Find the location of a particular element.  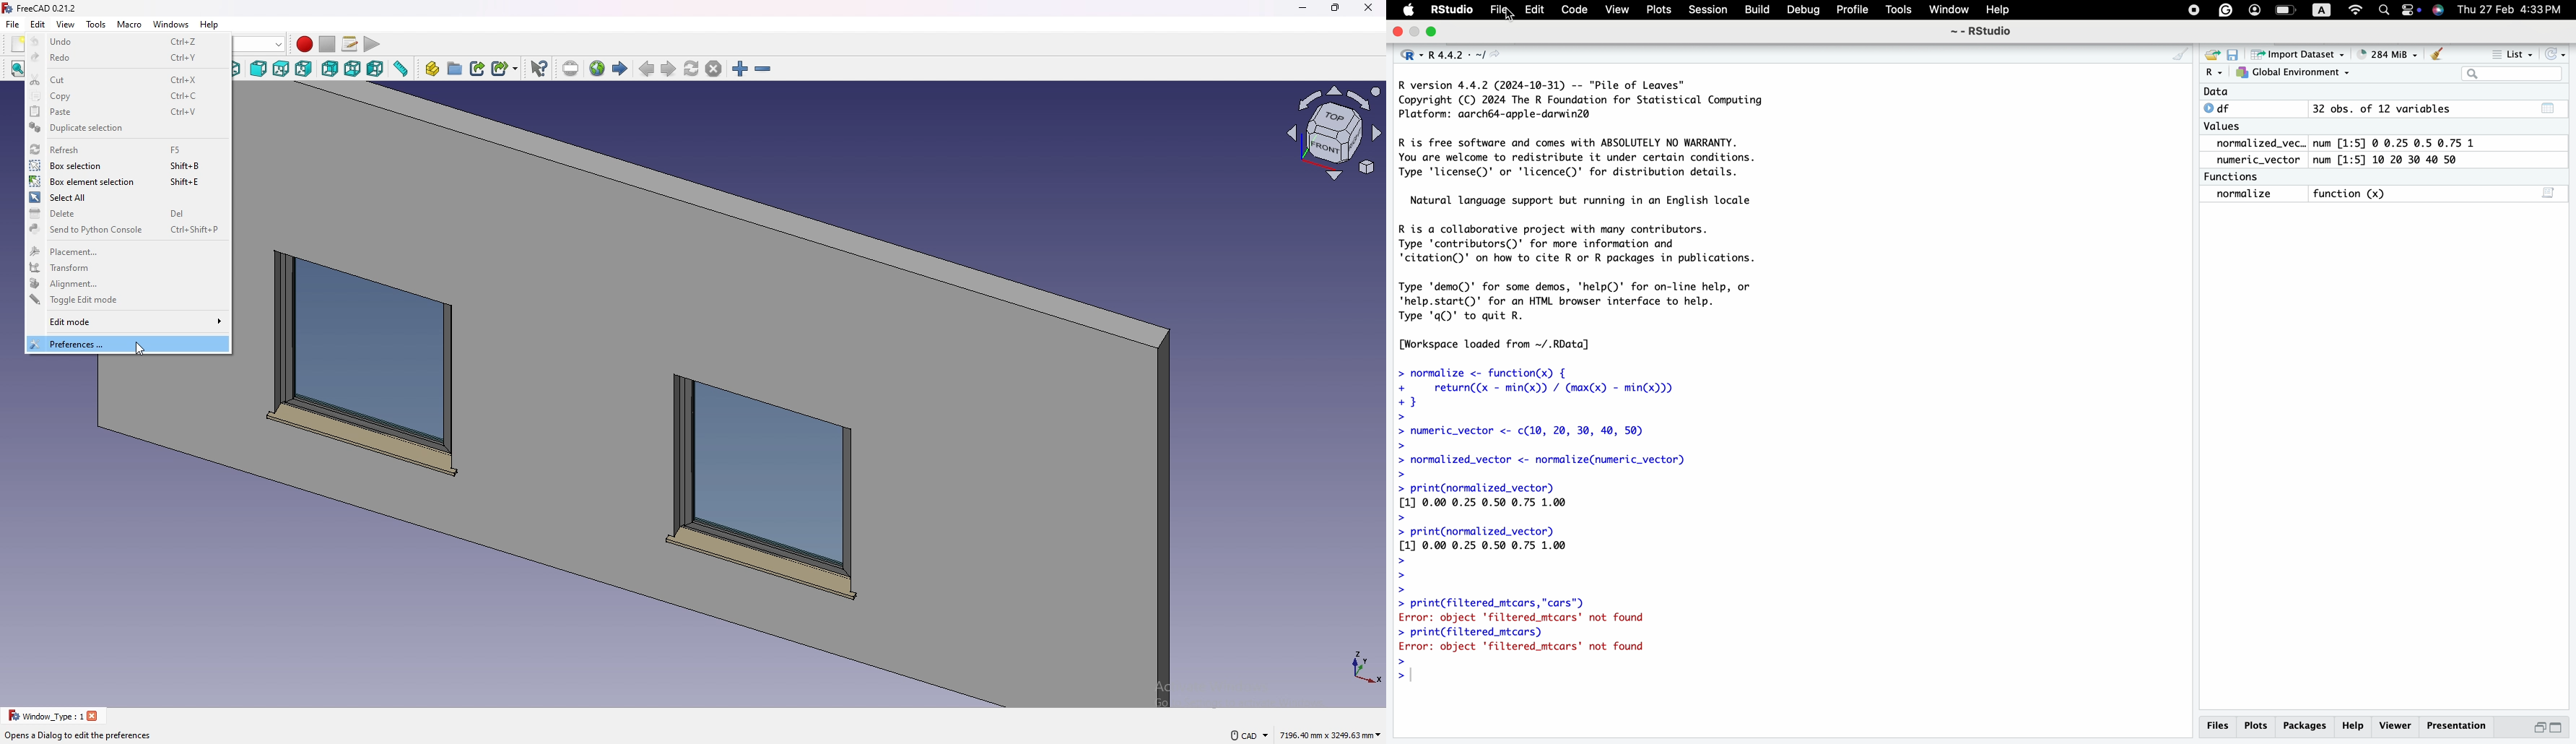

FreeCAD 0.21.2 is located at coordinates (51, 8).